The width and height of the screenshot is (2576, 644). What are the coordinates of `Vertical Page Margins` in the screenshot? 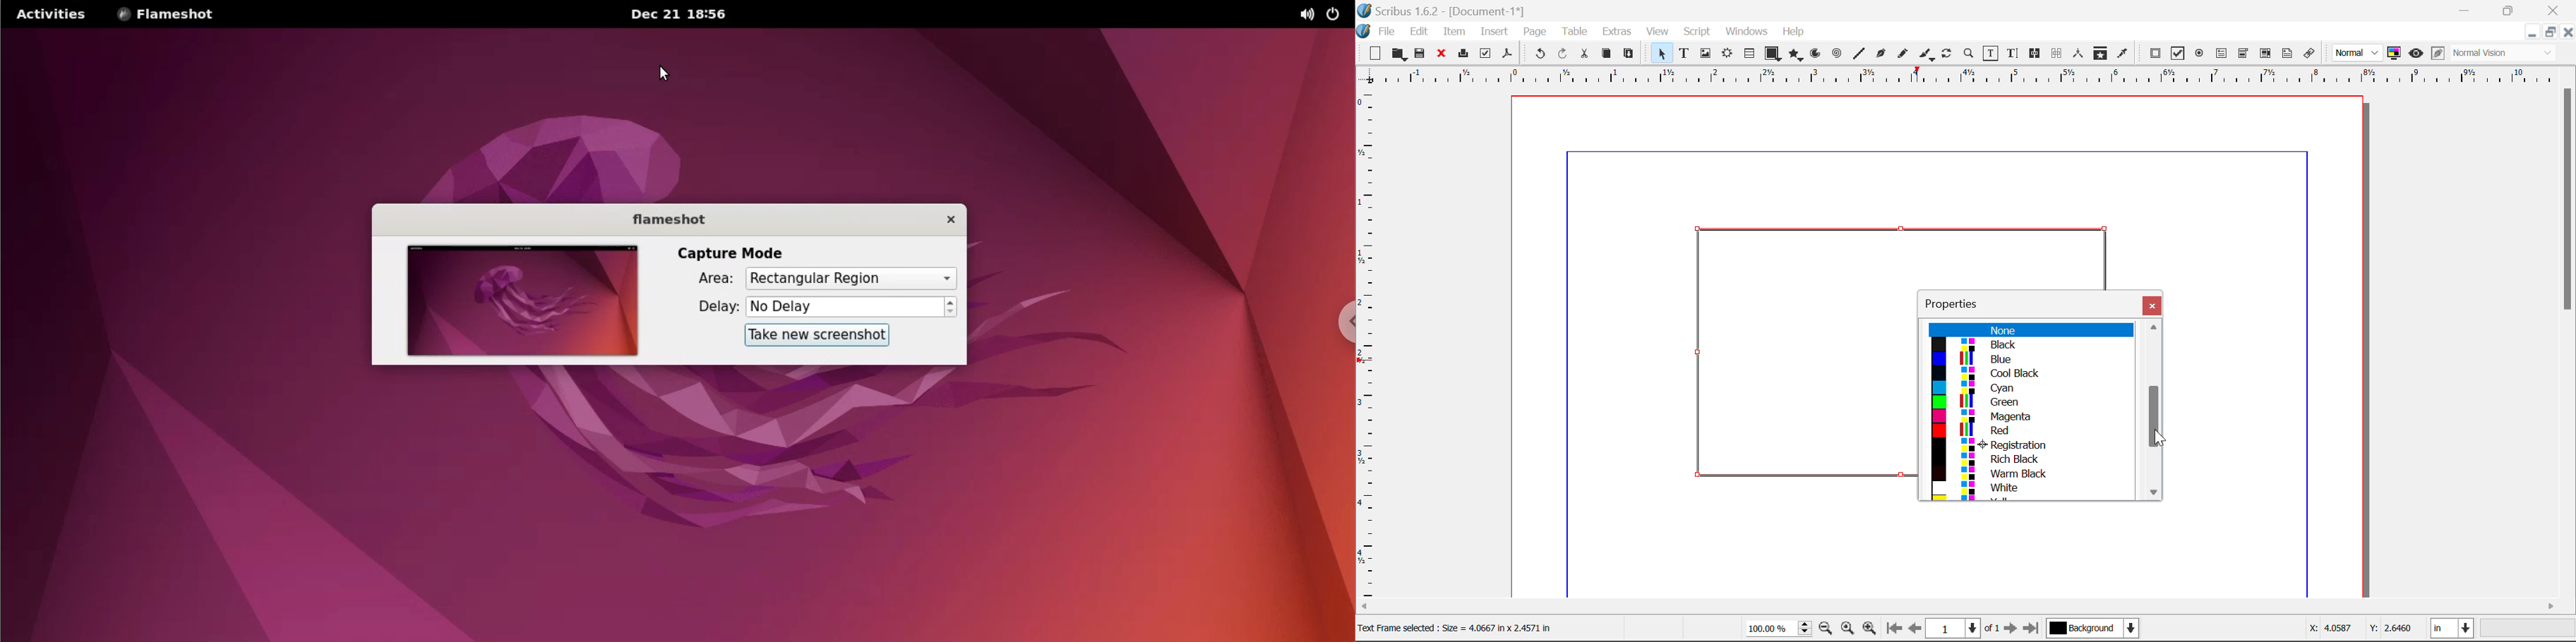 It's located at (1972, 76).